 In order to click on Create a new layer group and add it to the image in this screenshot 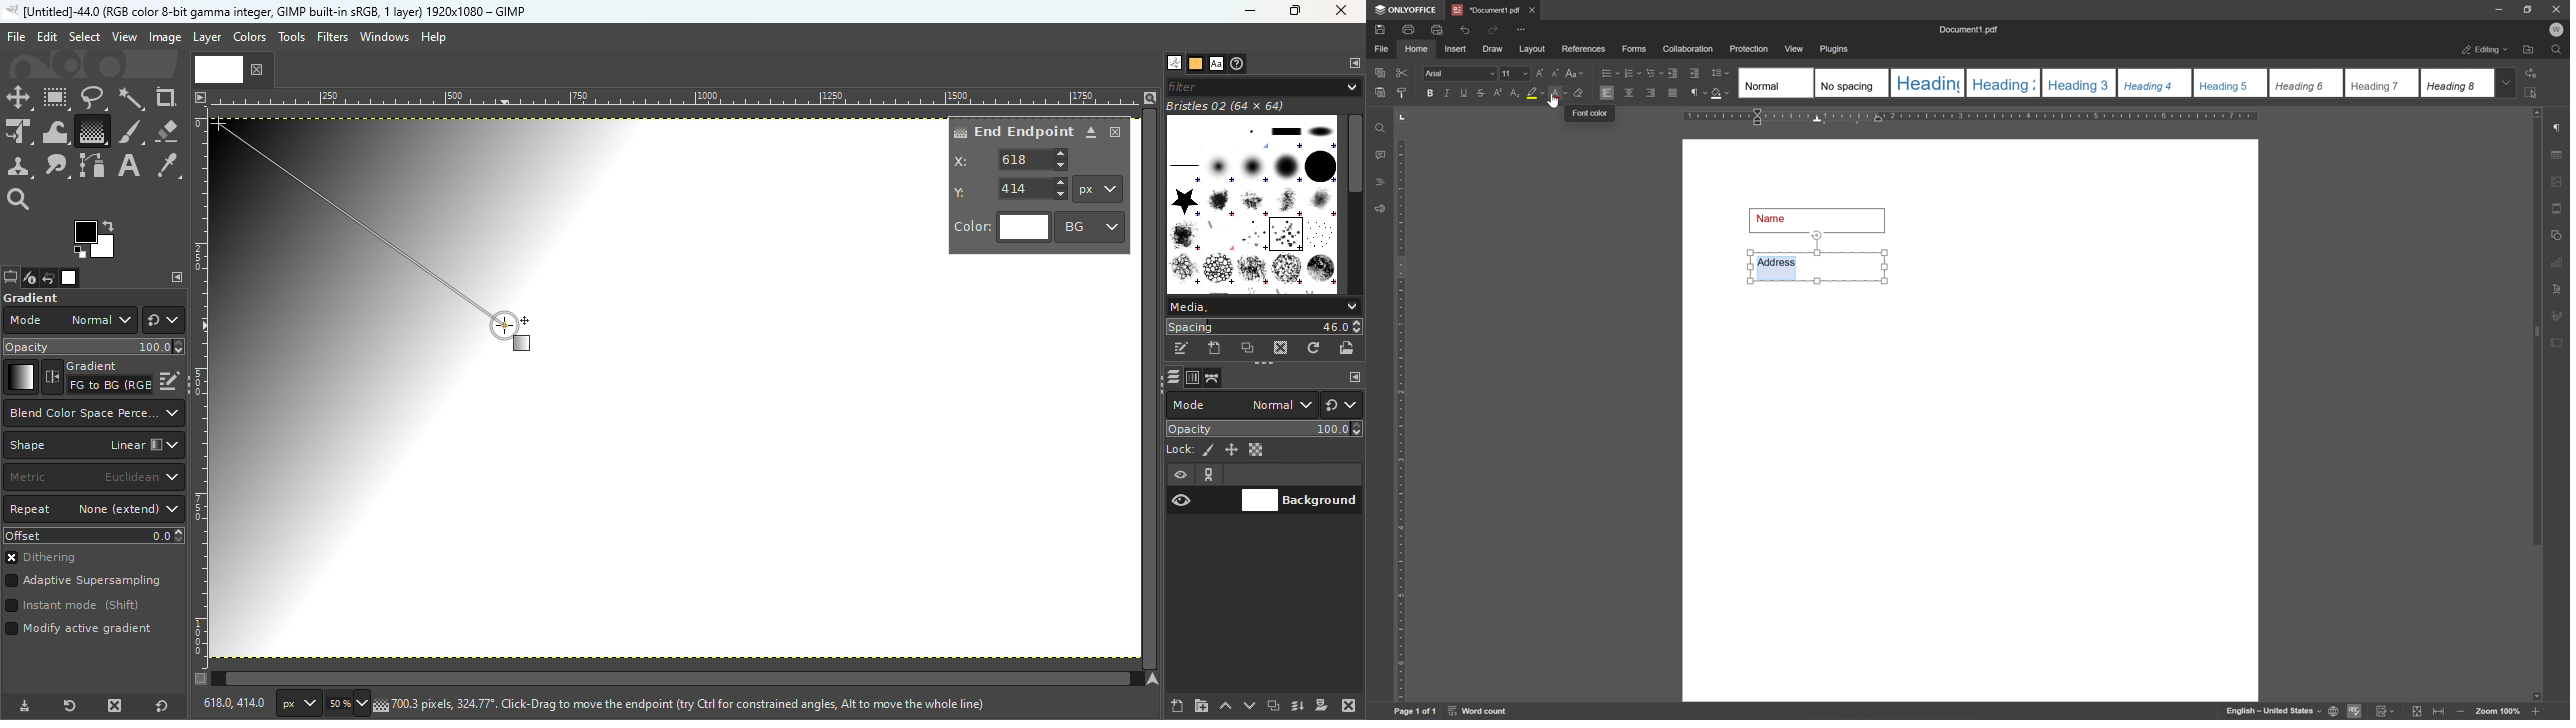, I will do `click(1201, 706)`.